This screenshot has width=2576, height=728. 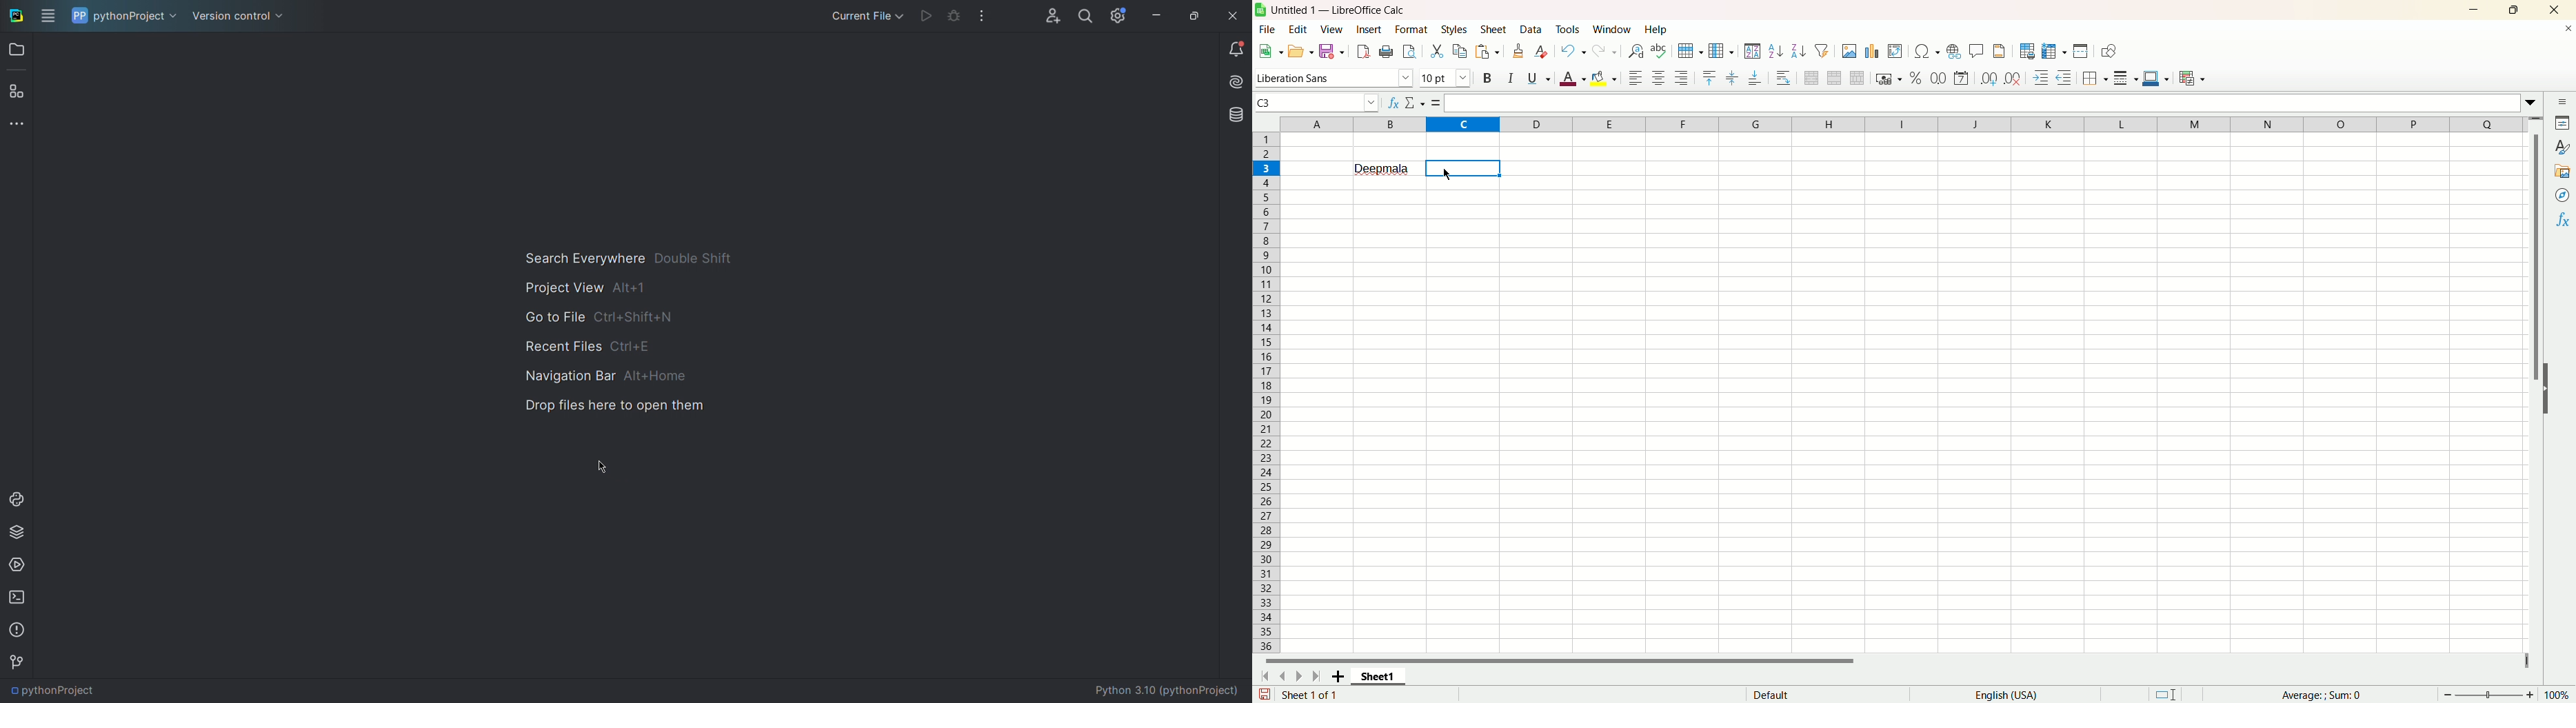 What do you see at coordinates (1314, 676) in the screenshot?
I see `goto last sheet` at bounding box center [1314, 676].